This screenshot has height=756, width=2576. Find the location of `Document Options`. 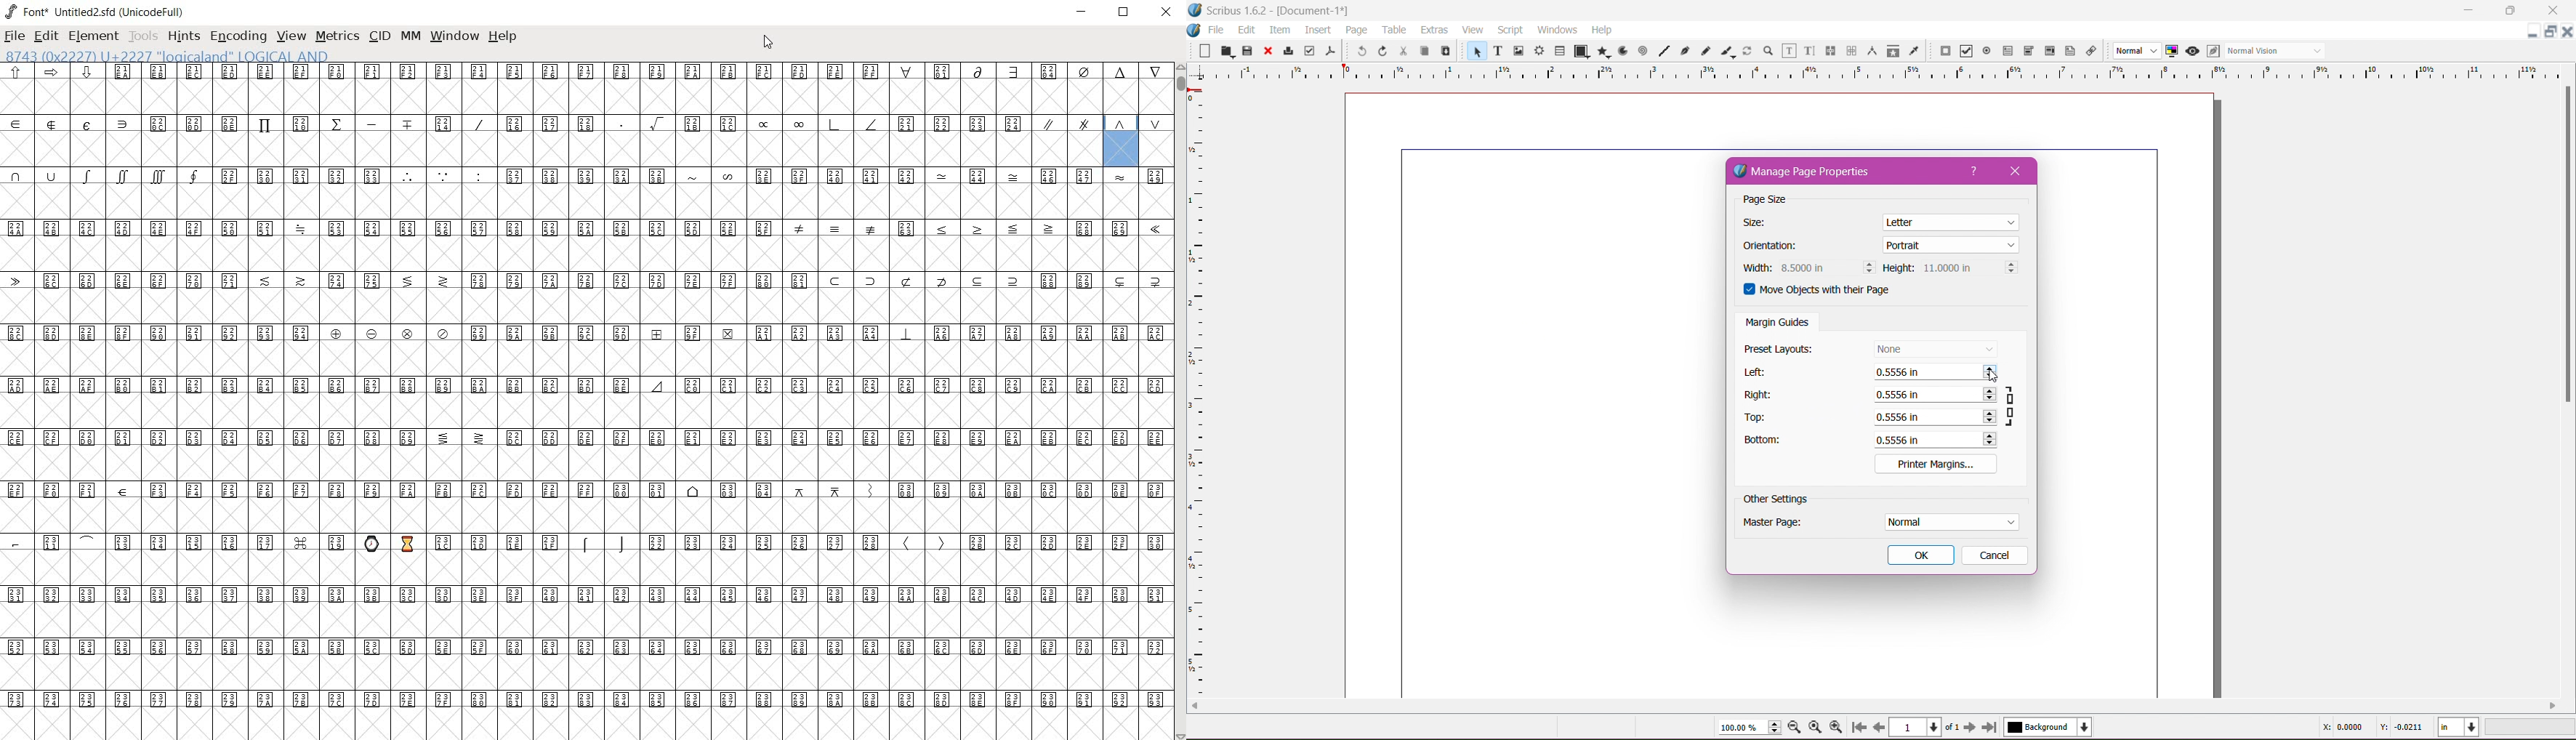

Document Options is located at coordinates (1195, 28).